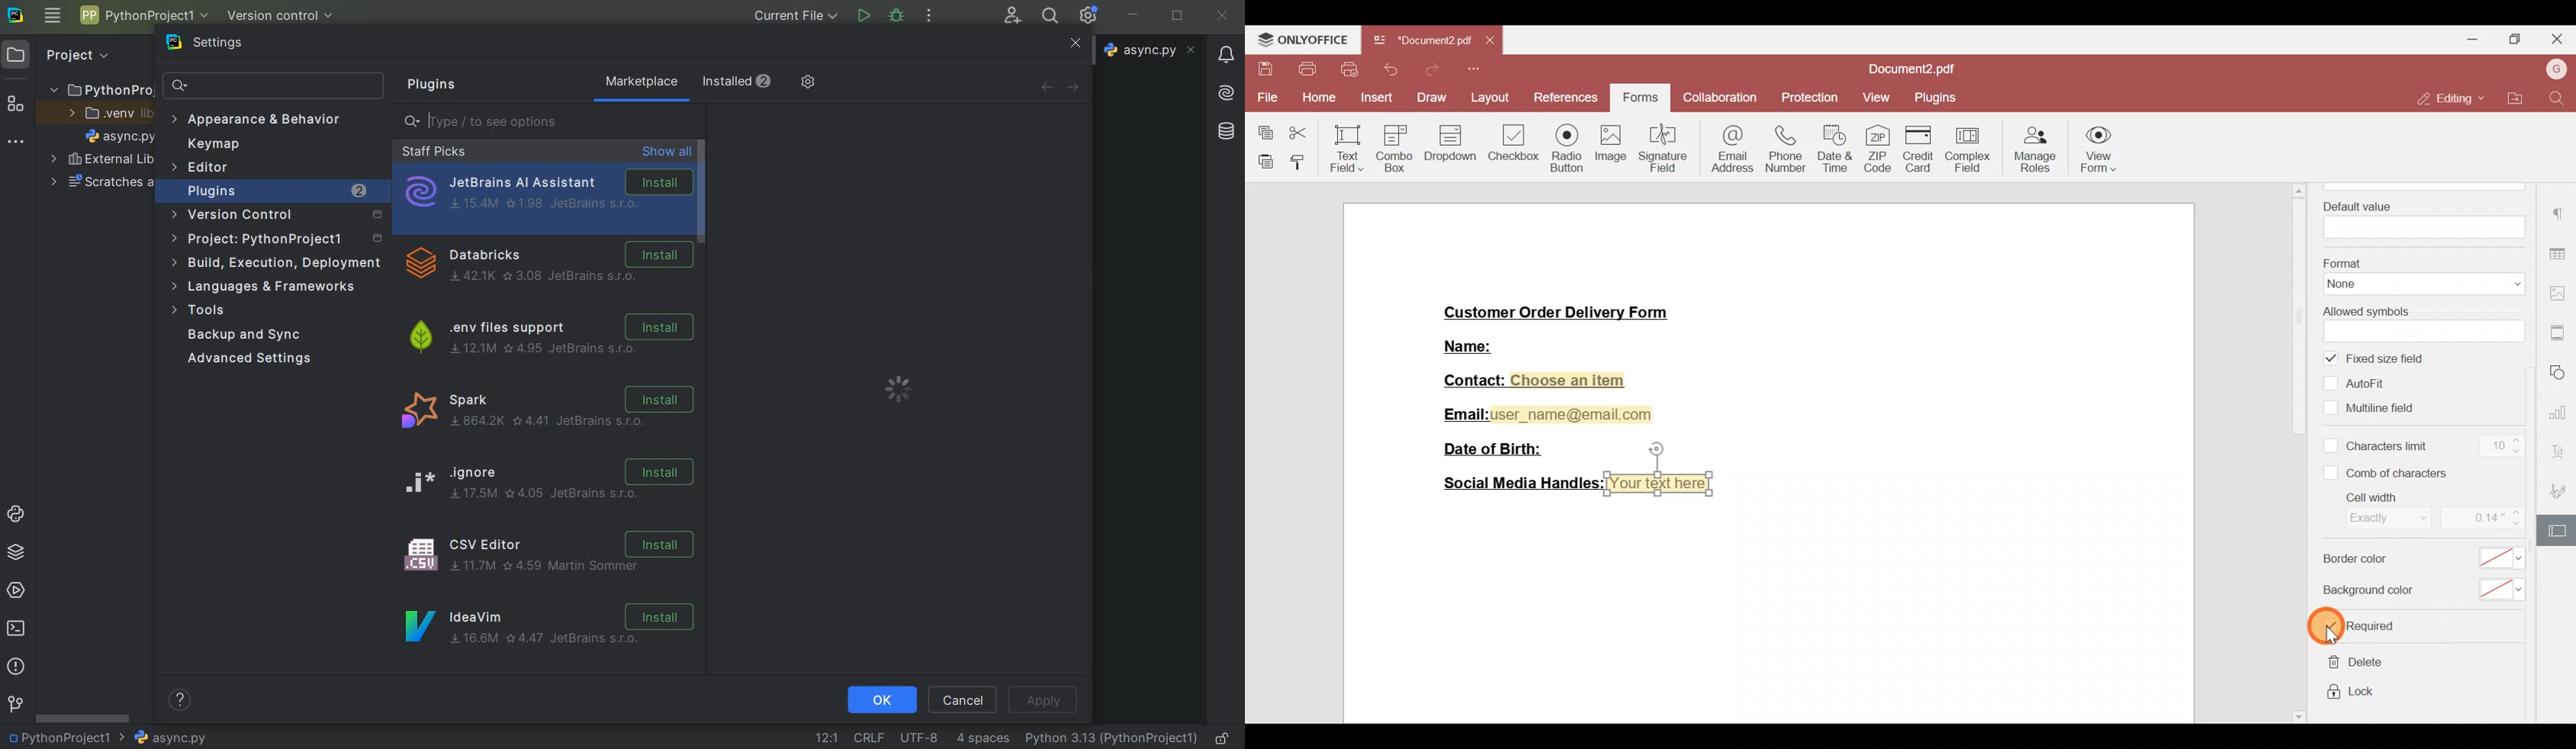 This screenshot has width=2576, height=756. Describe the element at coordinates (2037, 147) in the screenshot. I see `Manage roles` at that location.